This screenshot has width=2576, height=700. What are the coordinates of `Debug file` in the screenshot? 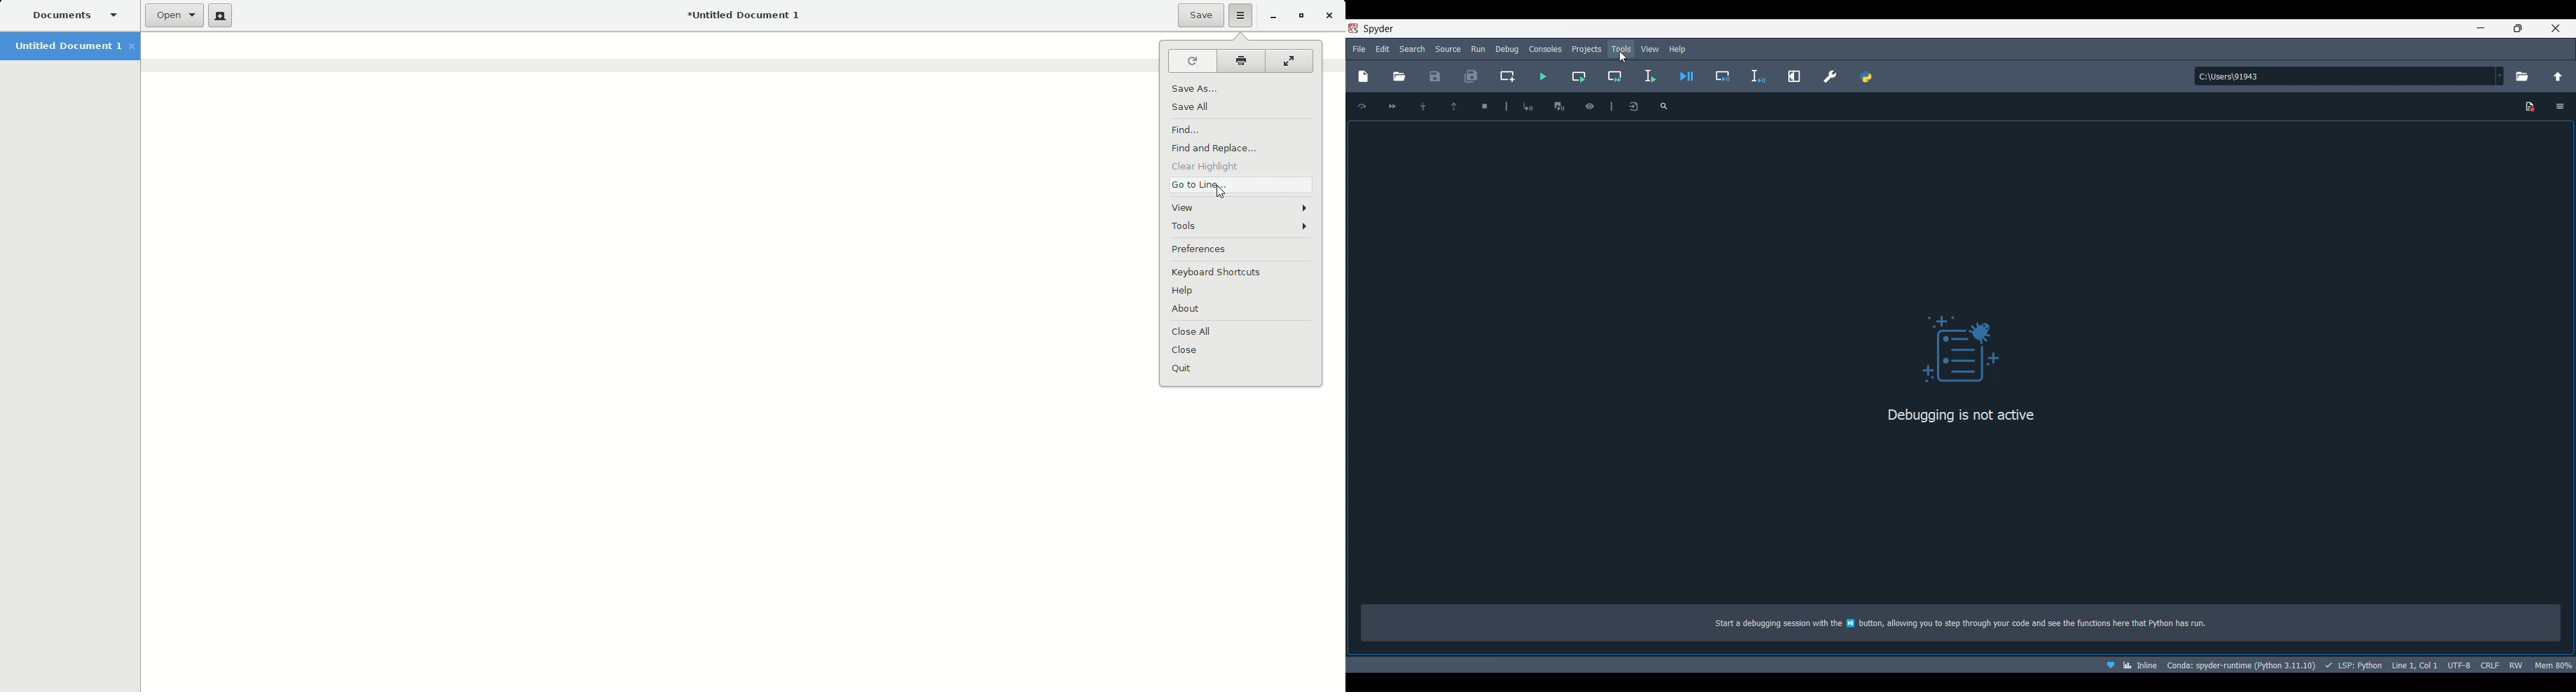 It's located at (1686, 76).